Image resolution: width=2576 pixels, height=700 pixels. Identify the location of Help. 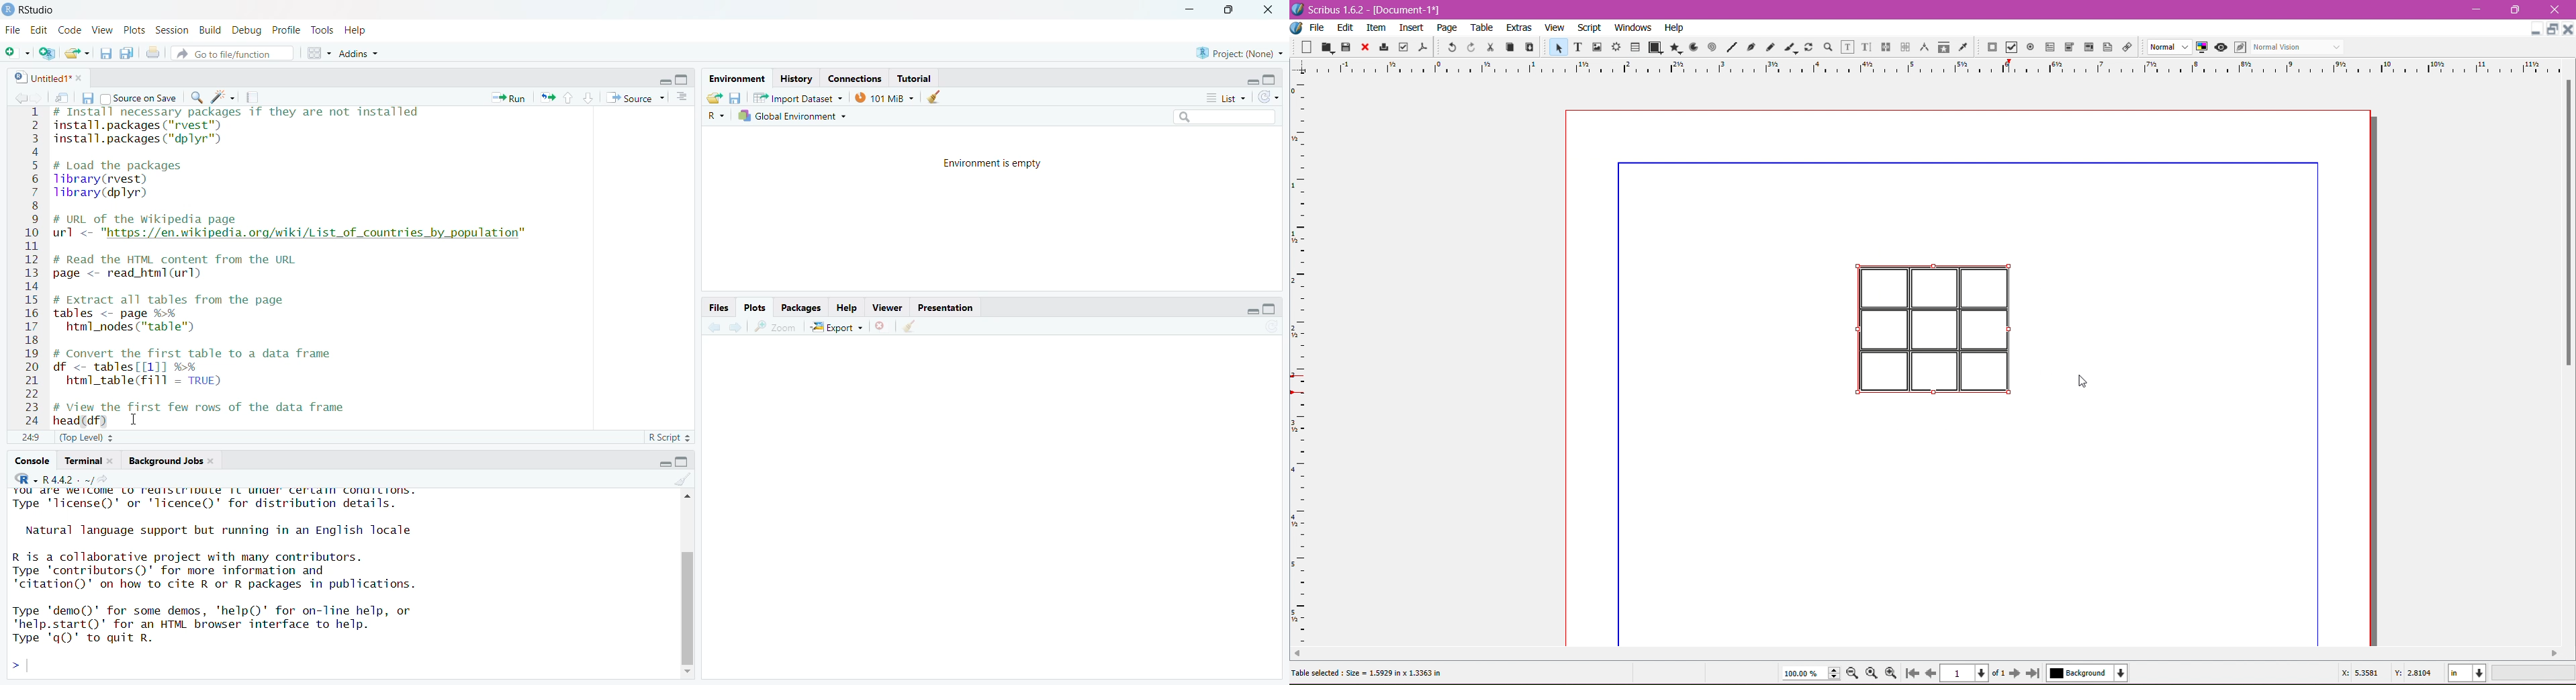
(847, 308).